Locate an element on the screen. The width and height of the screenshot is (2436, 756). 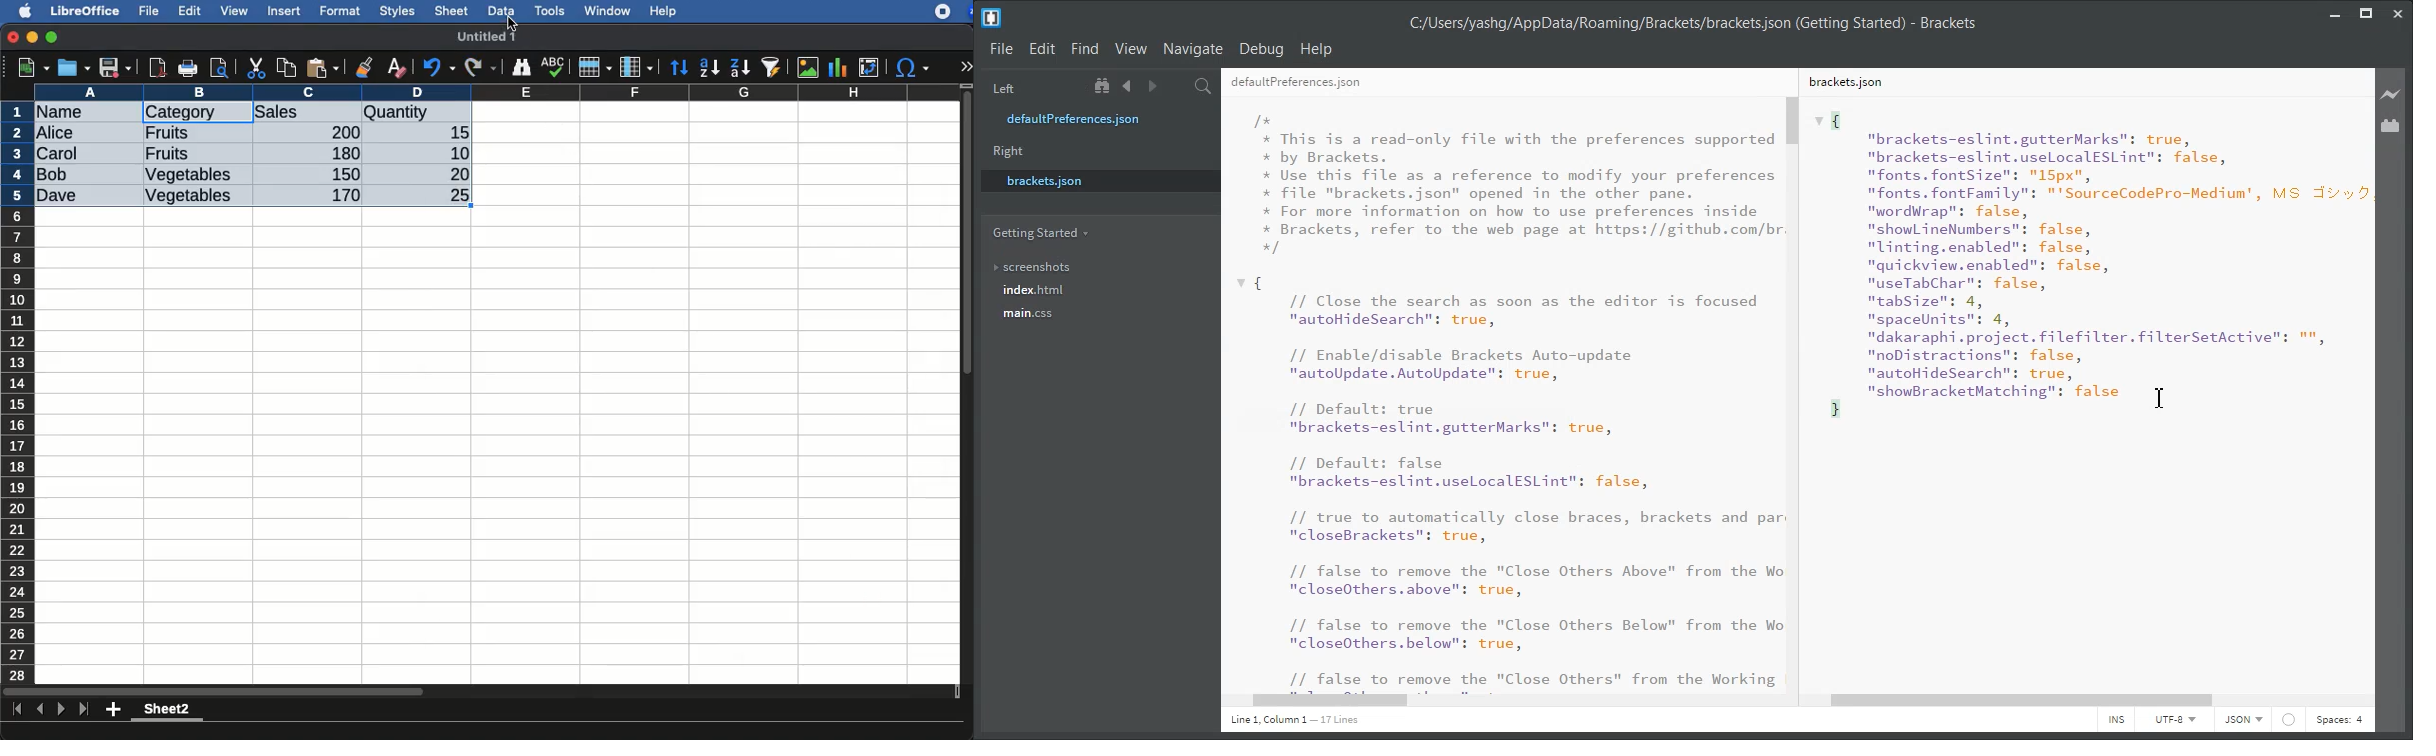
ascending is located at coordinates (710, 66).